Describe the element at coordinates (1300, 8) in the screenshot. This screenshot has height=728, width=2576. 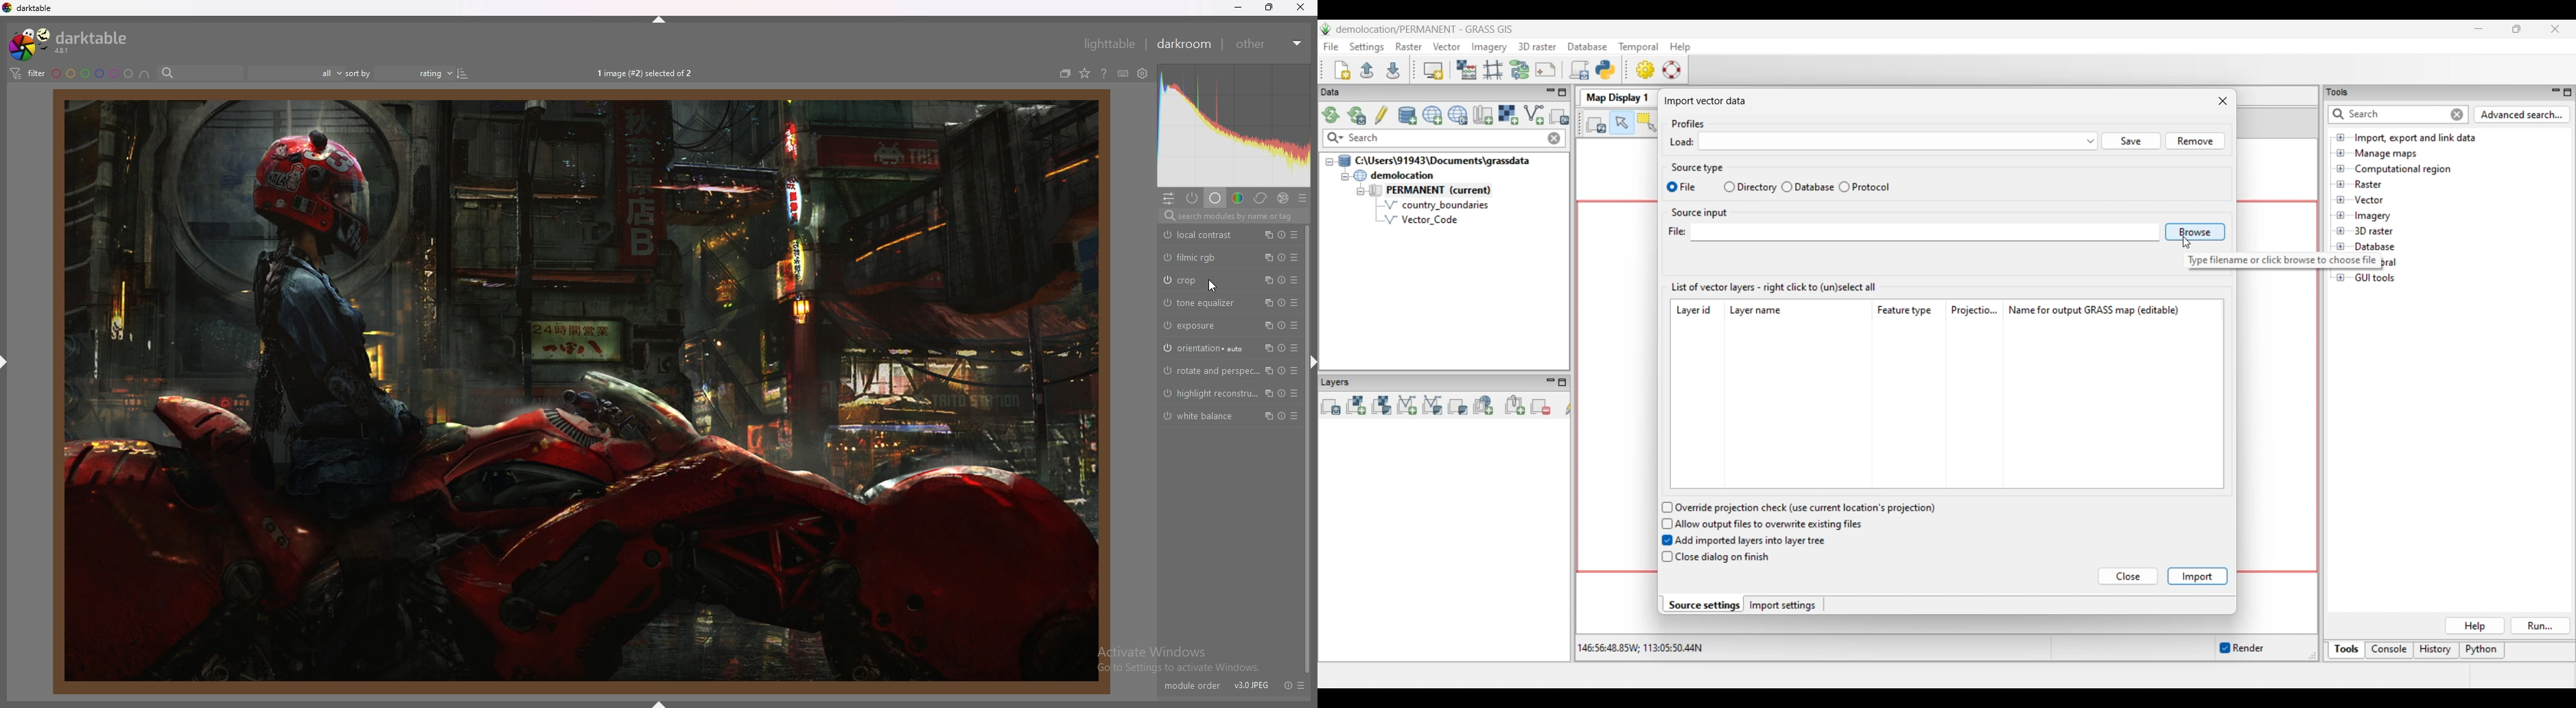
I see `close` at that location.